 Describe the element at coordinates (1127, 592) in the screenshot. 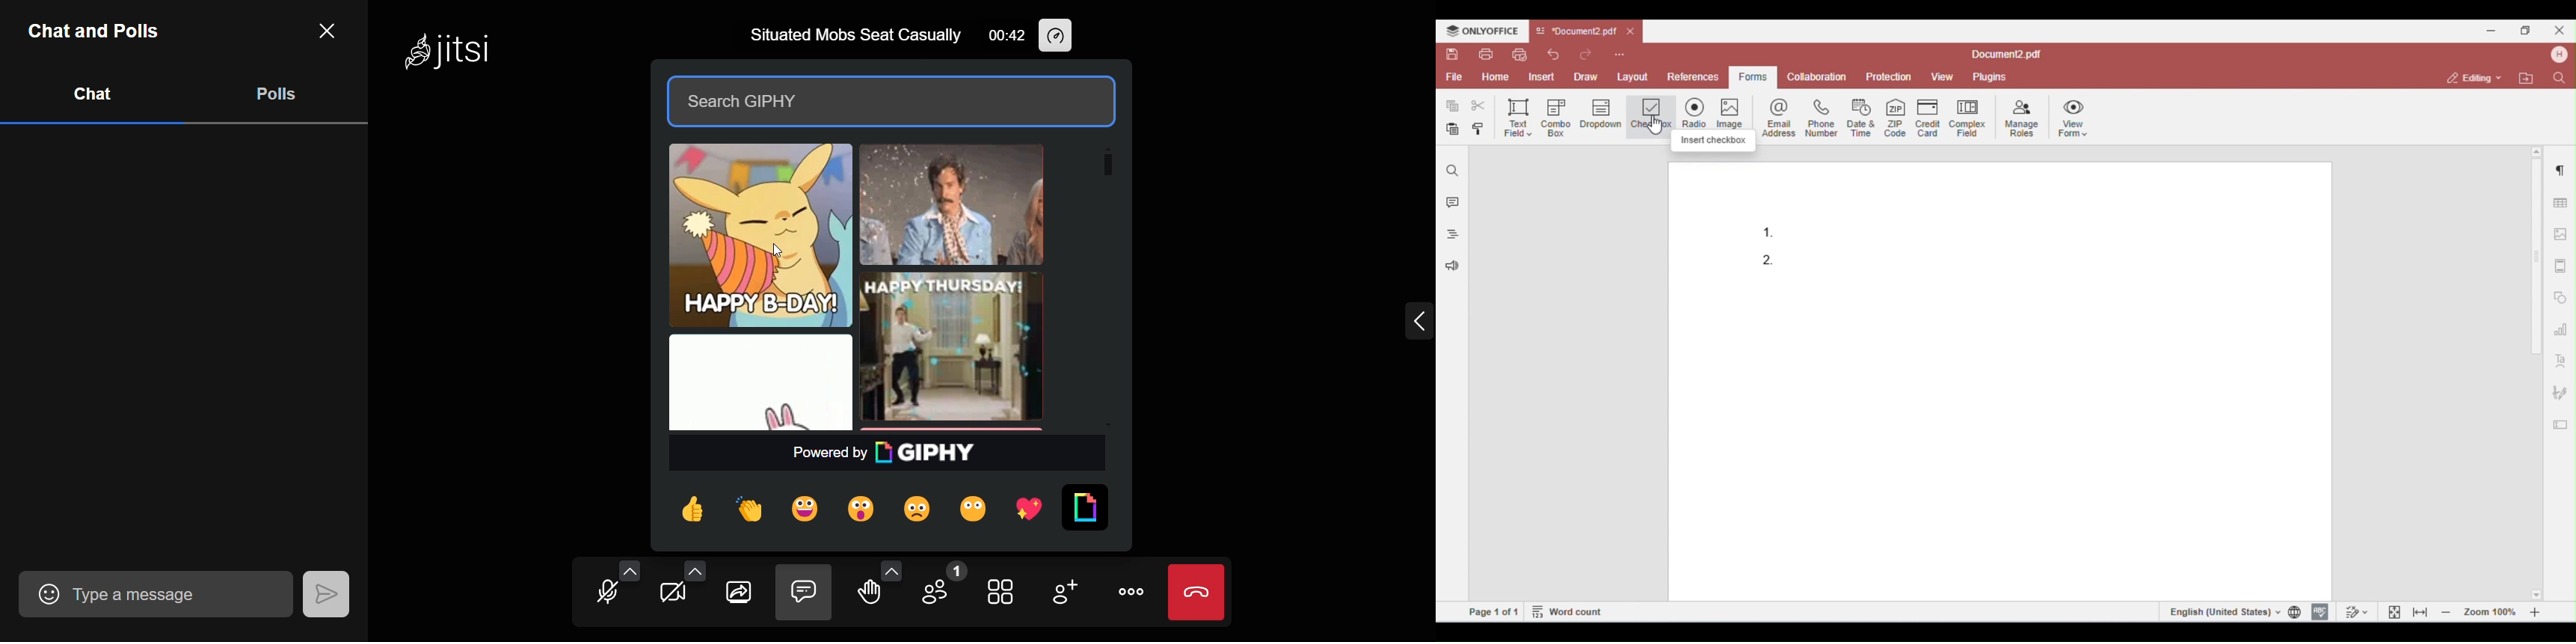

I see `more actions` at that location.